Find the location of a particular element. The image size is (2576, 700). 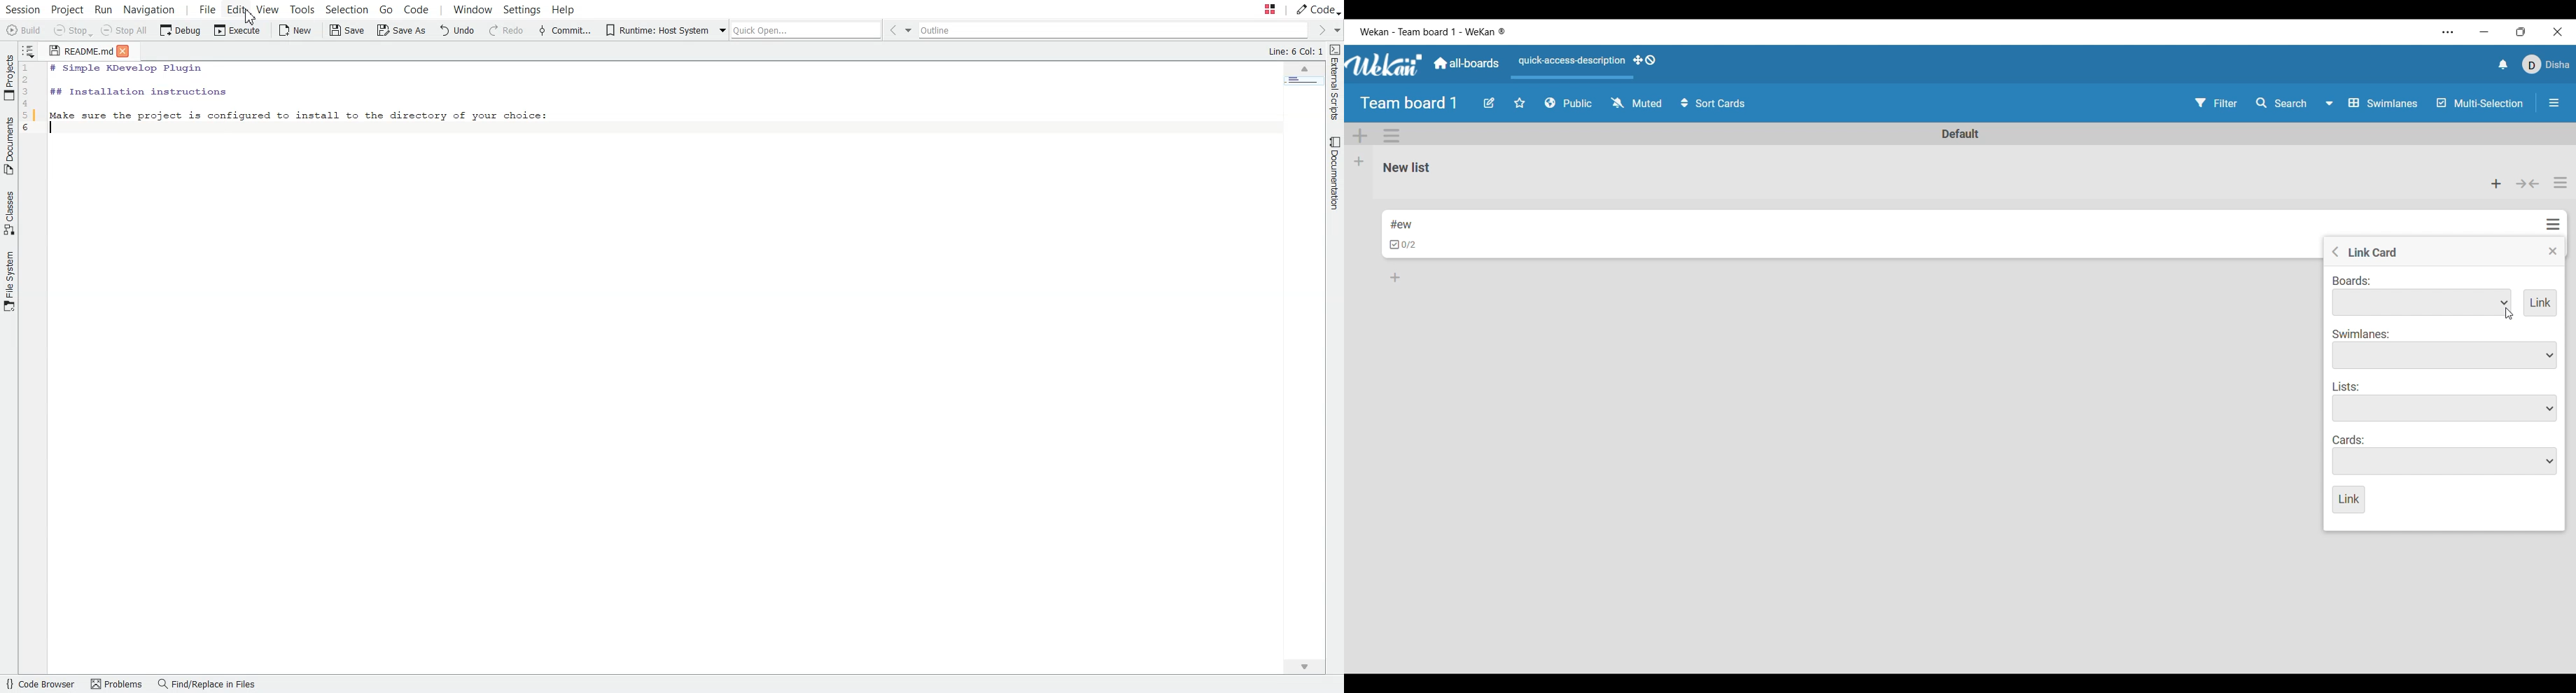

Star board is located at coordinates (1520, 103).